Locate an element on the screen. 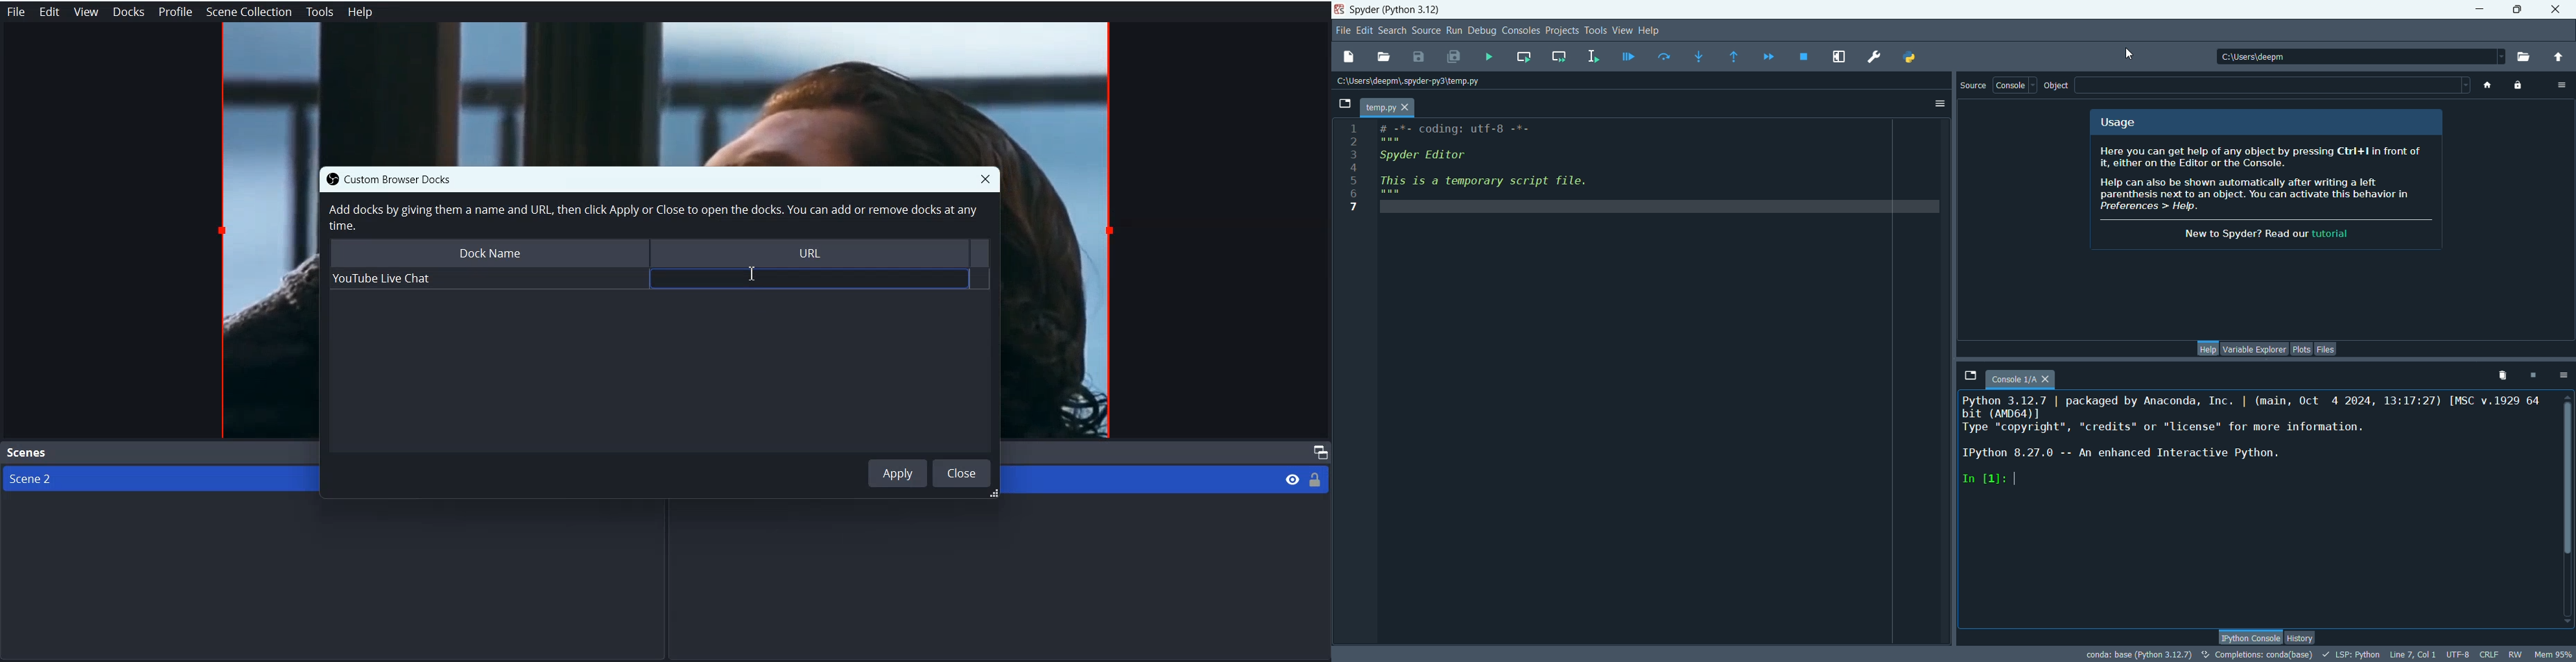  console is located at coordinates (2019, 380).